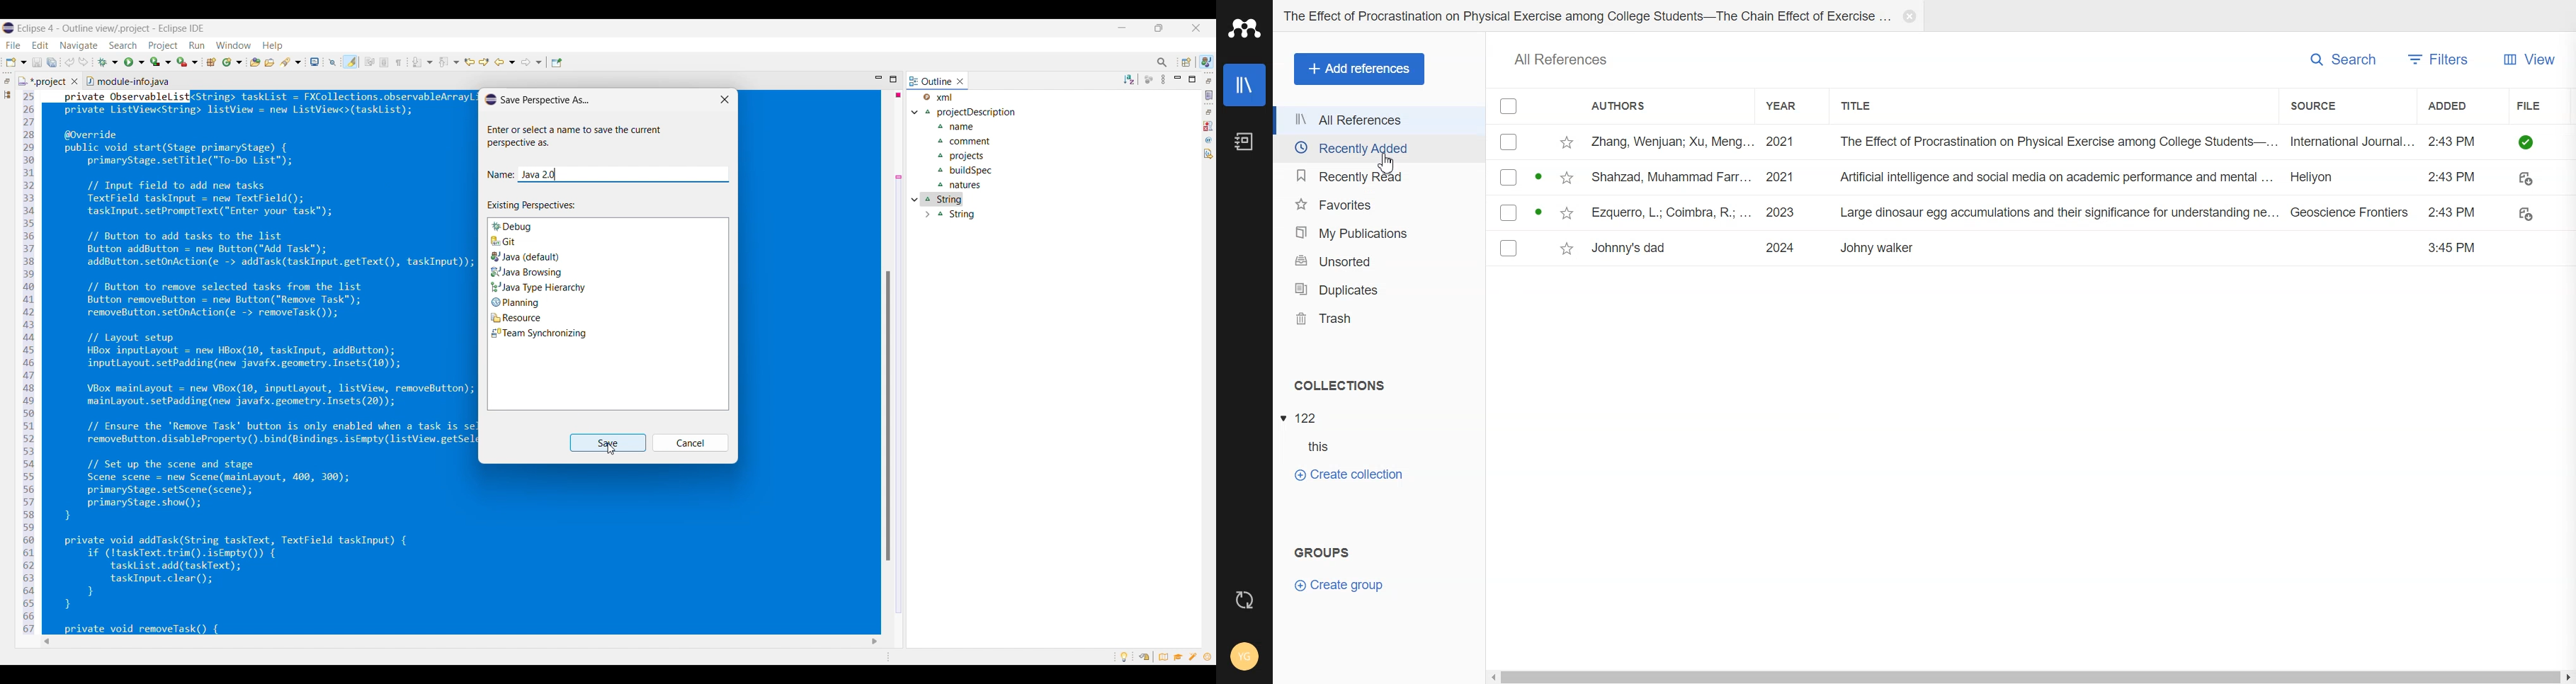  Describe the element at coordinates (2441, 59) in the screenshot. I see `Filter` at that location.